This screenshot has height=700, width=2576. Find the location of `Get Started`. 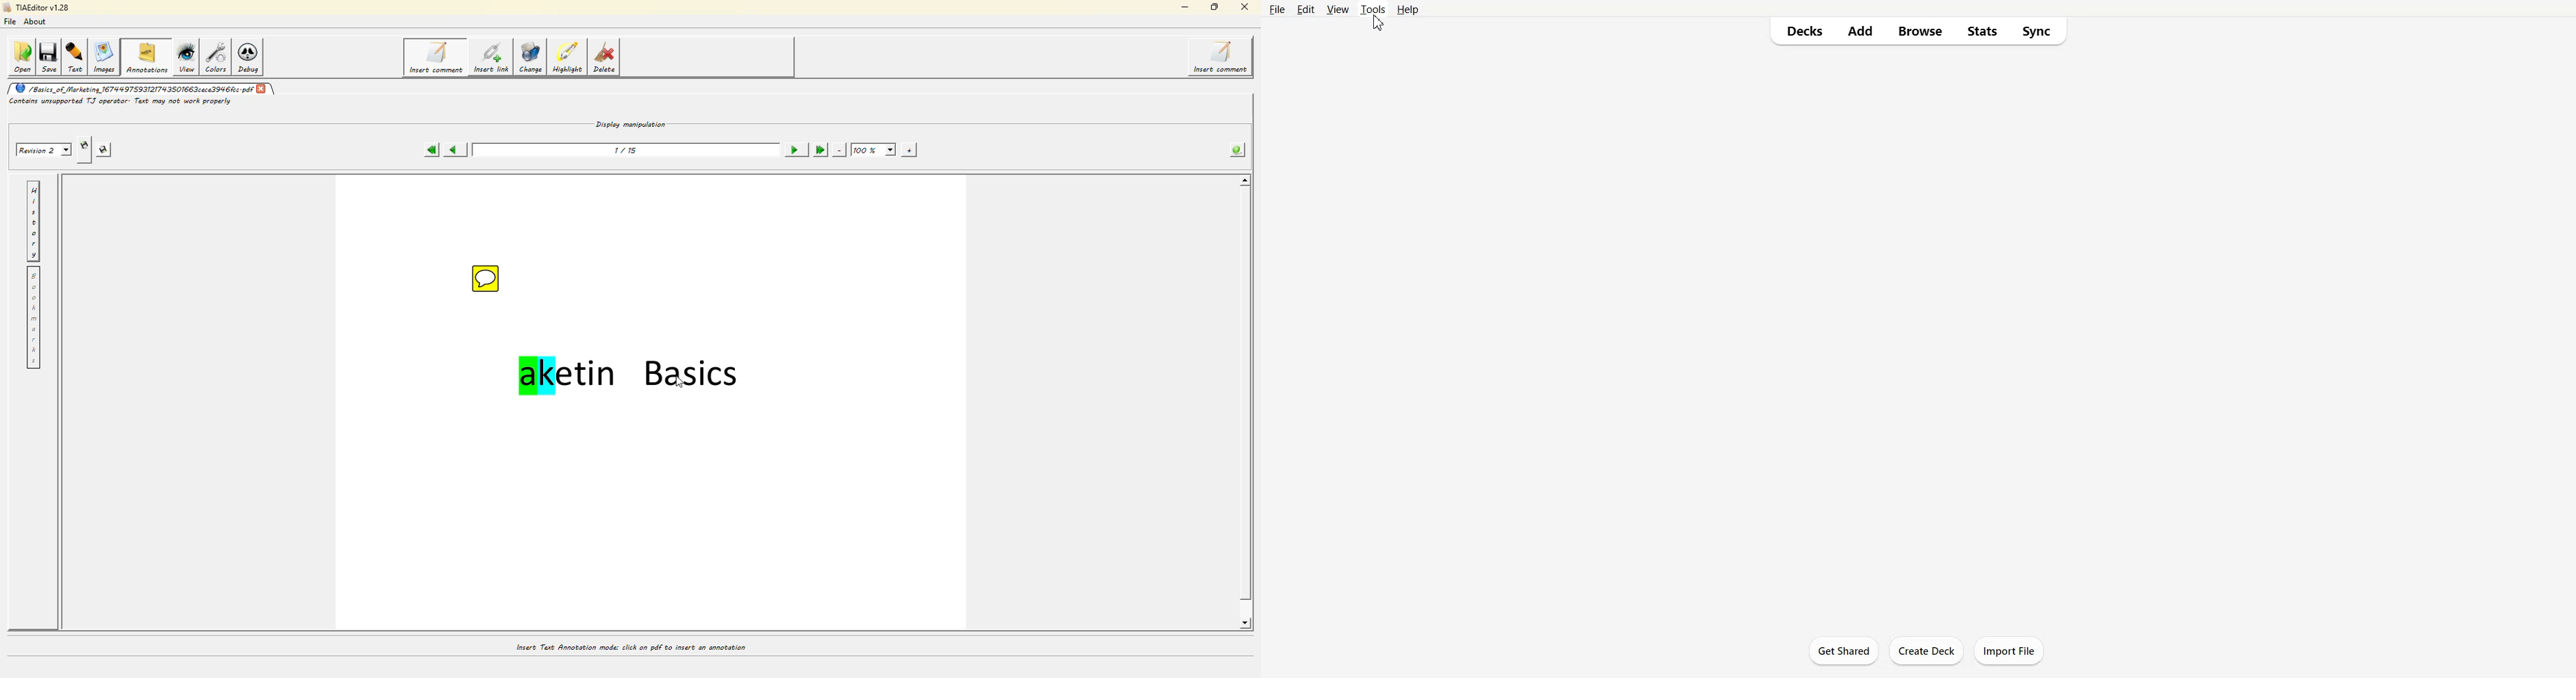

Get Started is located at coordinates (1845, 651).